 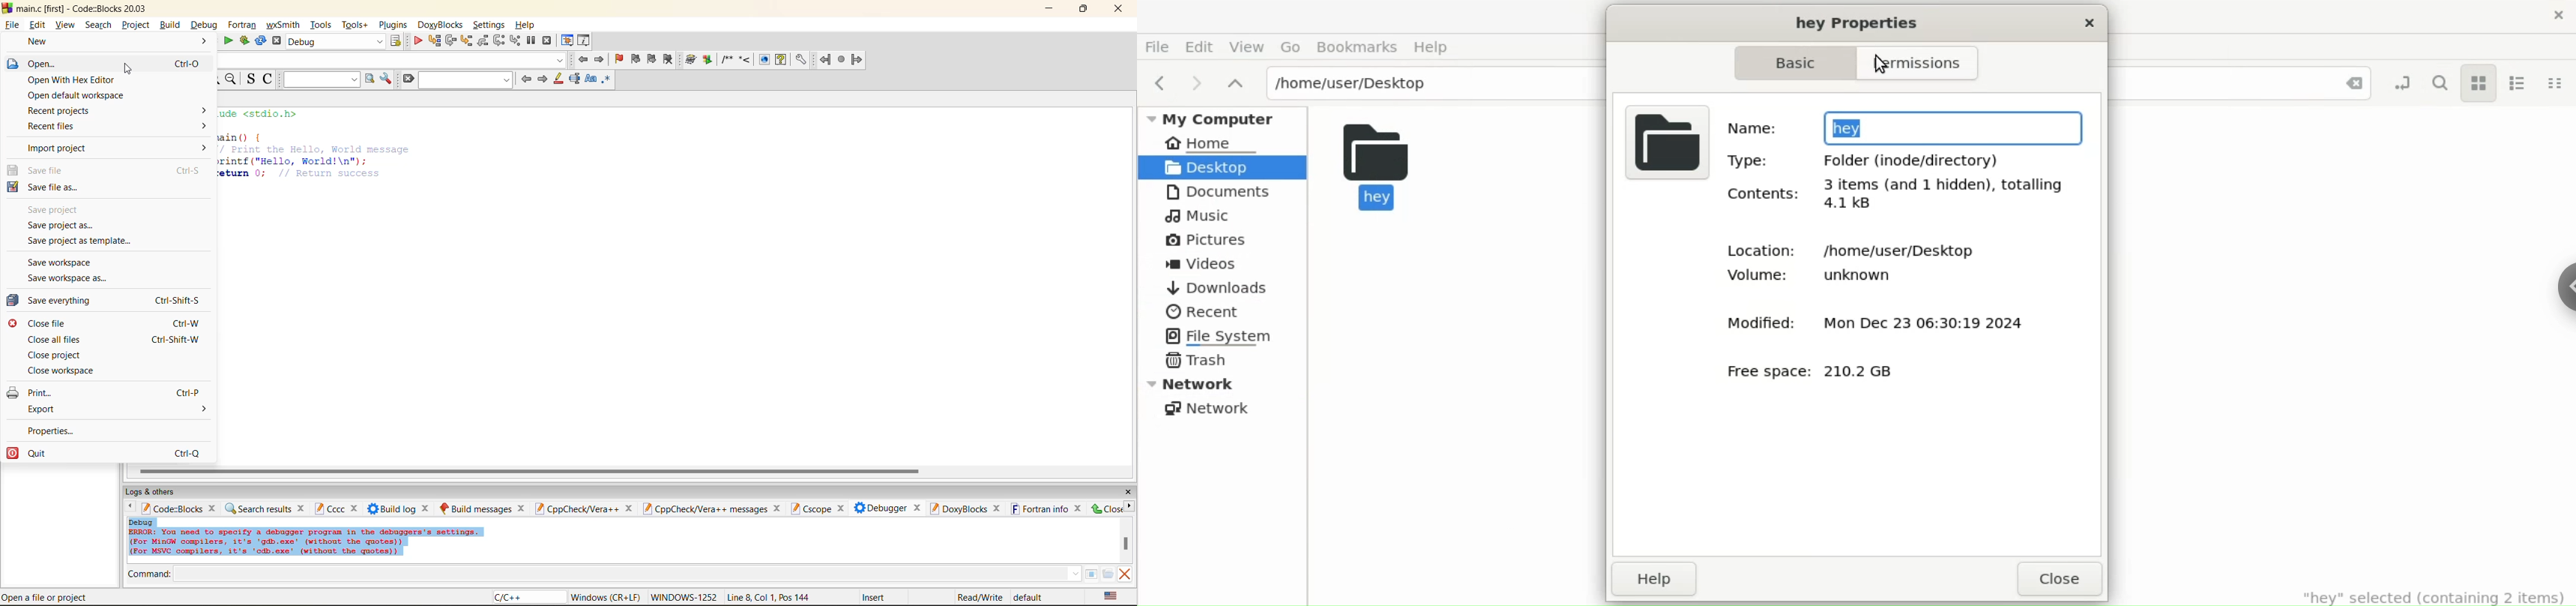 What do you see at coordinates (476, 508) in the screenshot?
I see `build messages` at bounding box center [476, 508].